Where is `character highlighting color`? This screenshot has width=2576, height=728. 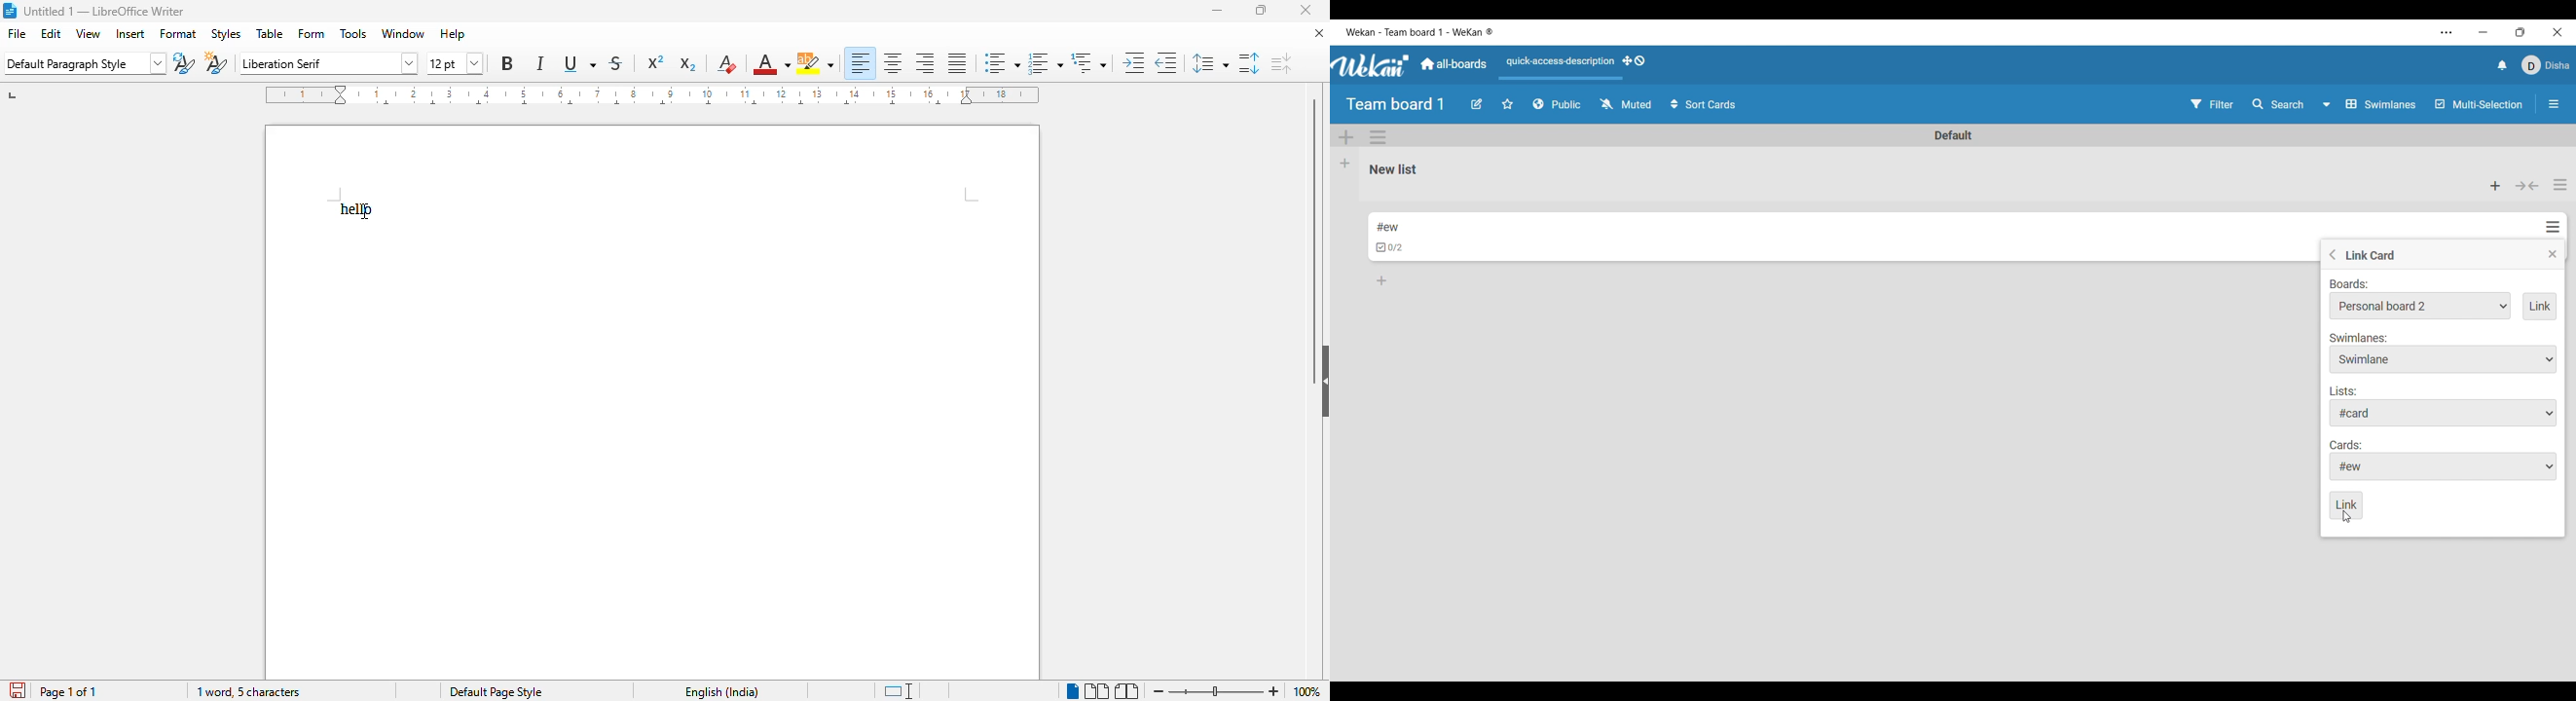
character highlighting color is located at coordinates (816, 63).